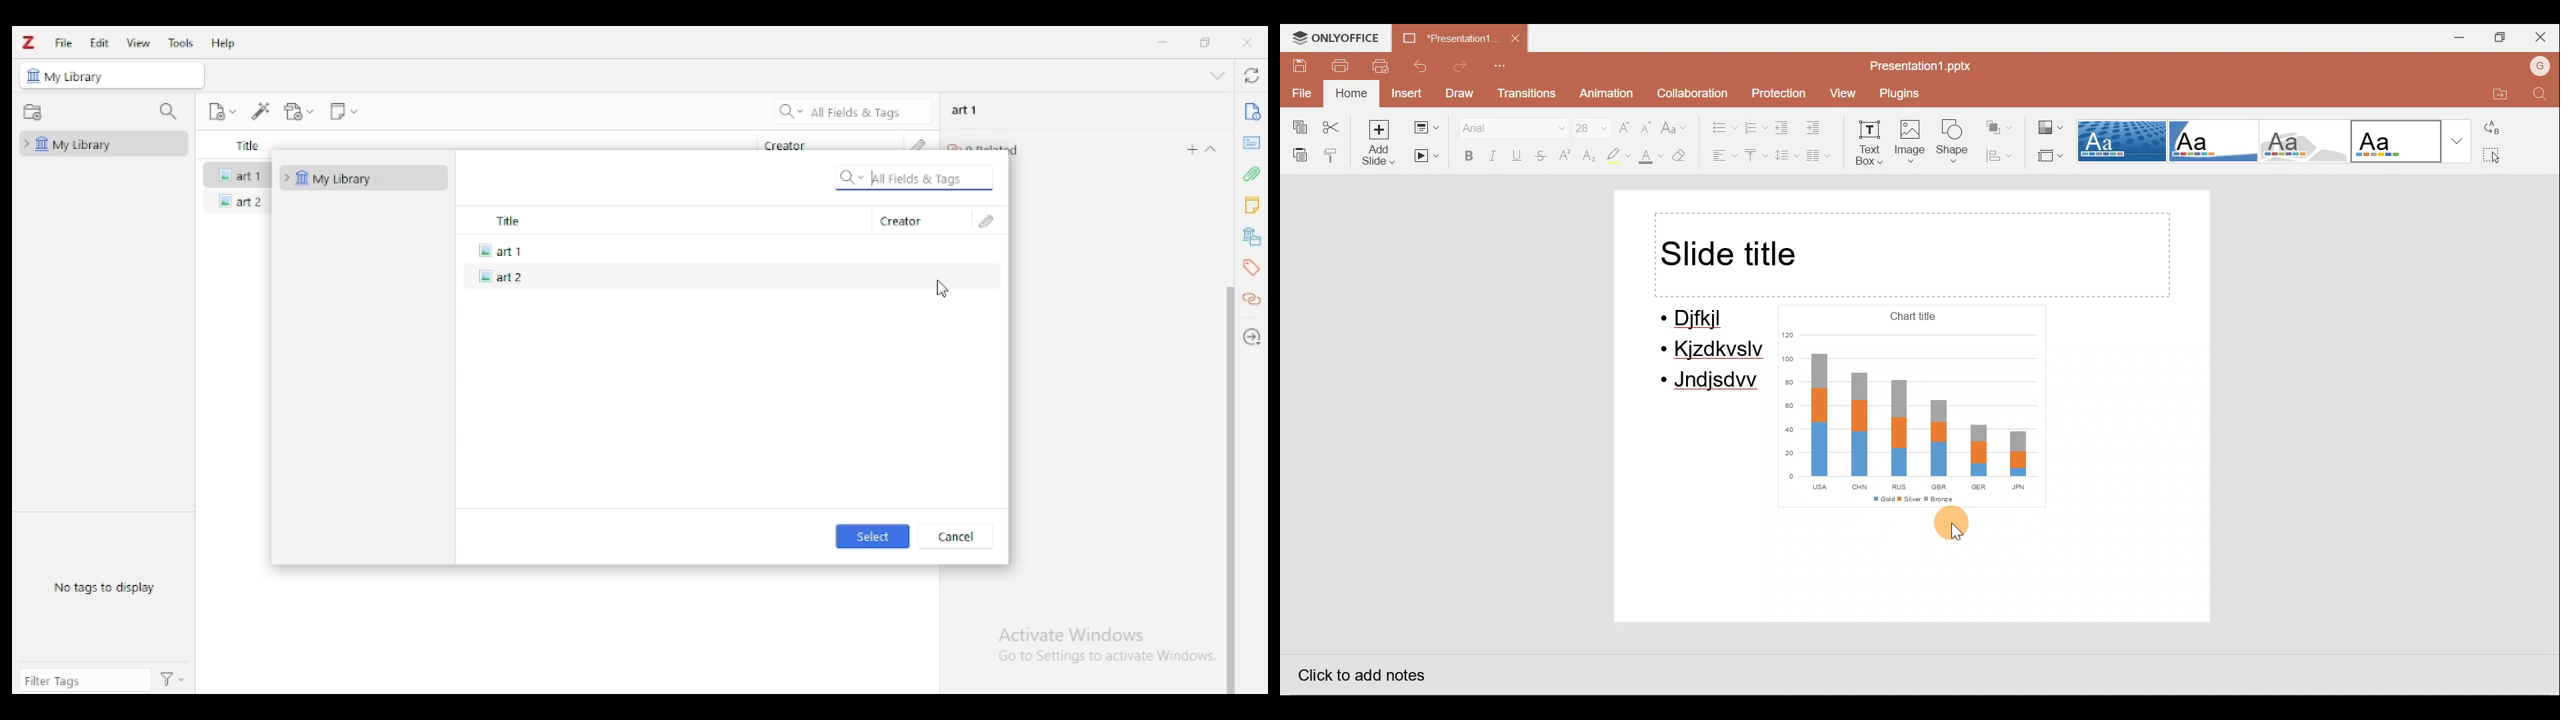 Image resolution: width=2576 pixels, height=728 pixels. I want to click on Subscript, so click(1587, 157).